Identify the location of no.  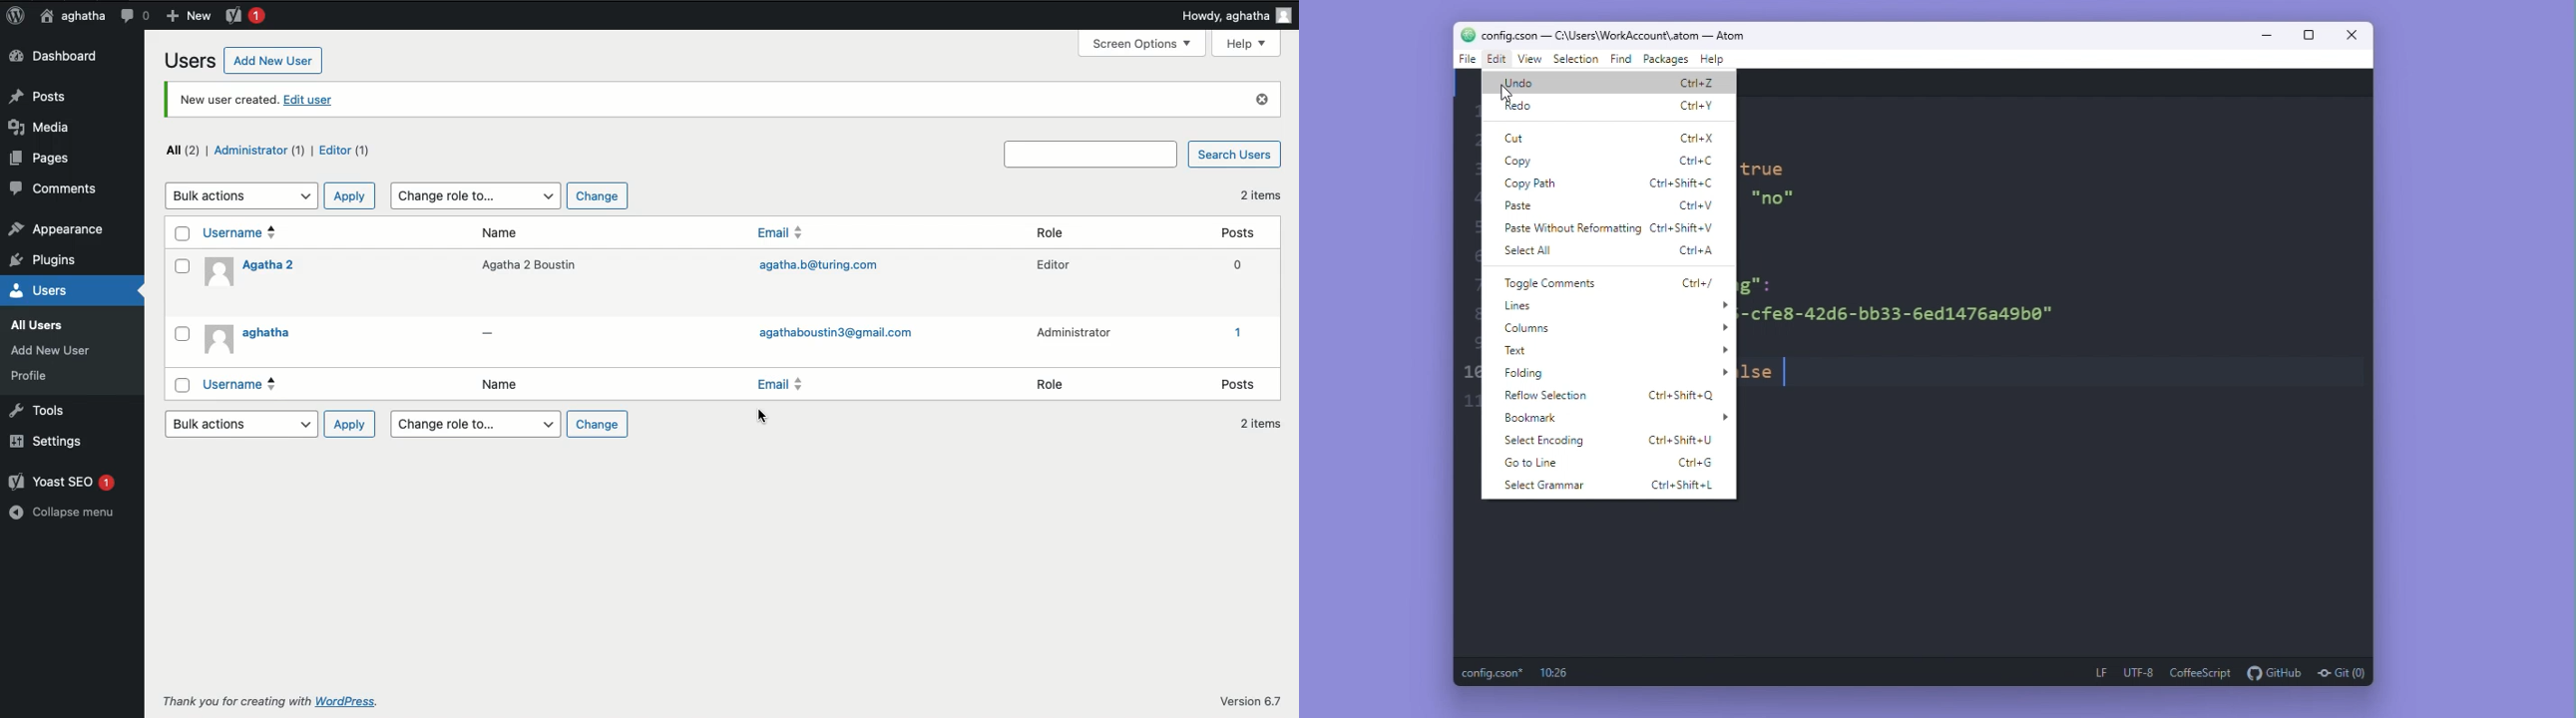
(1771, 198).